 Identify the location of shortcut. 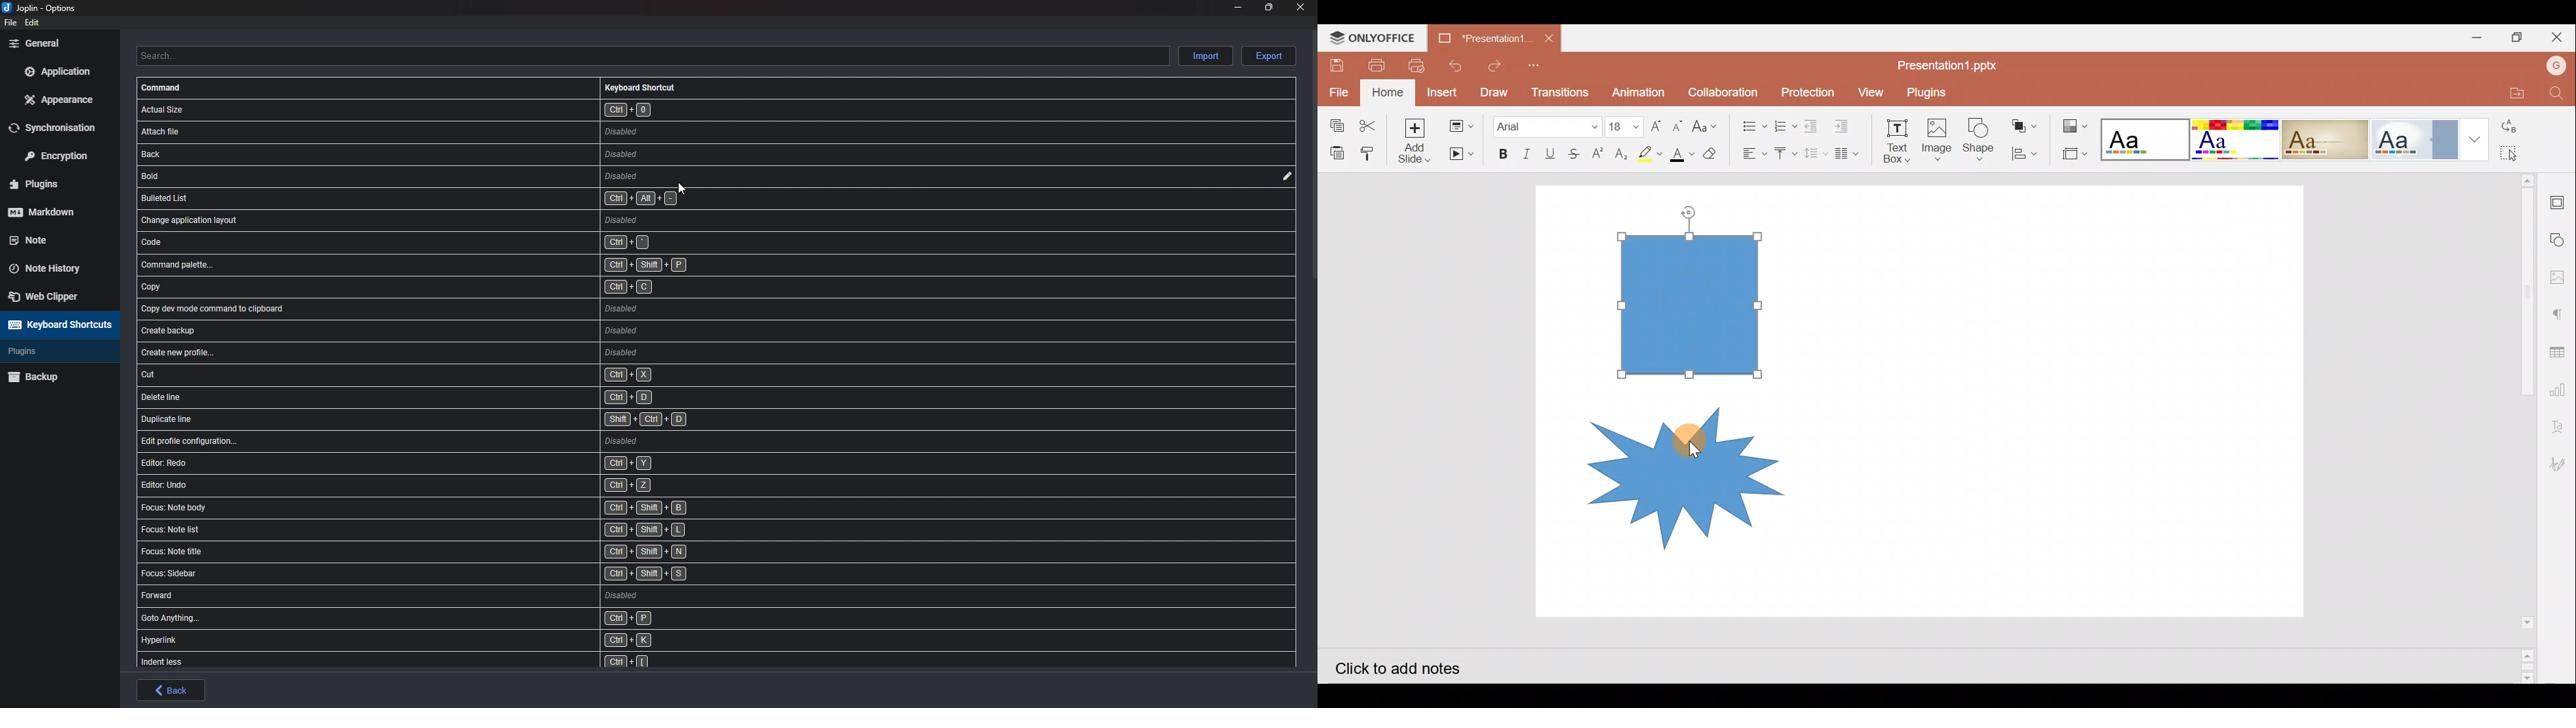
(467, 333).